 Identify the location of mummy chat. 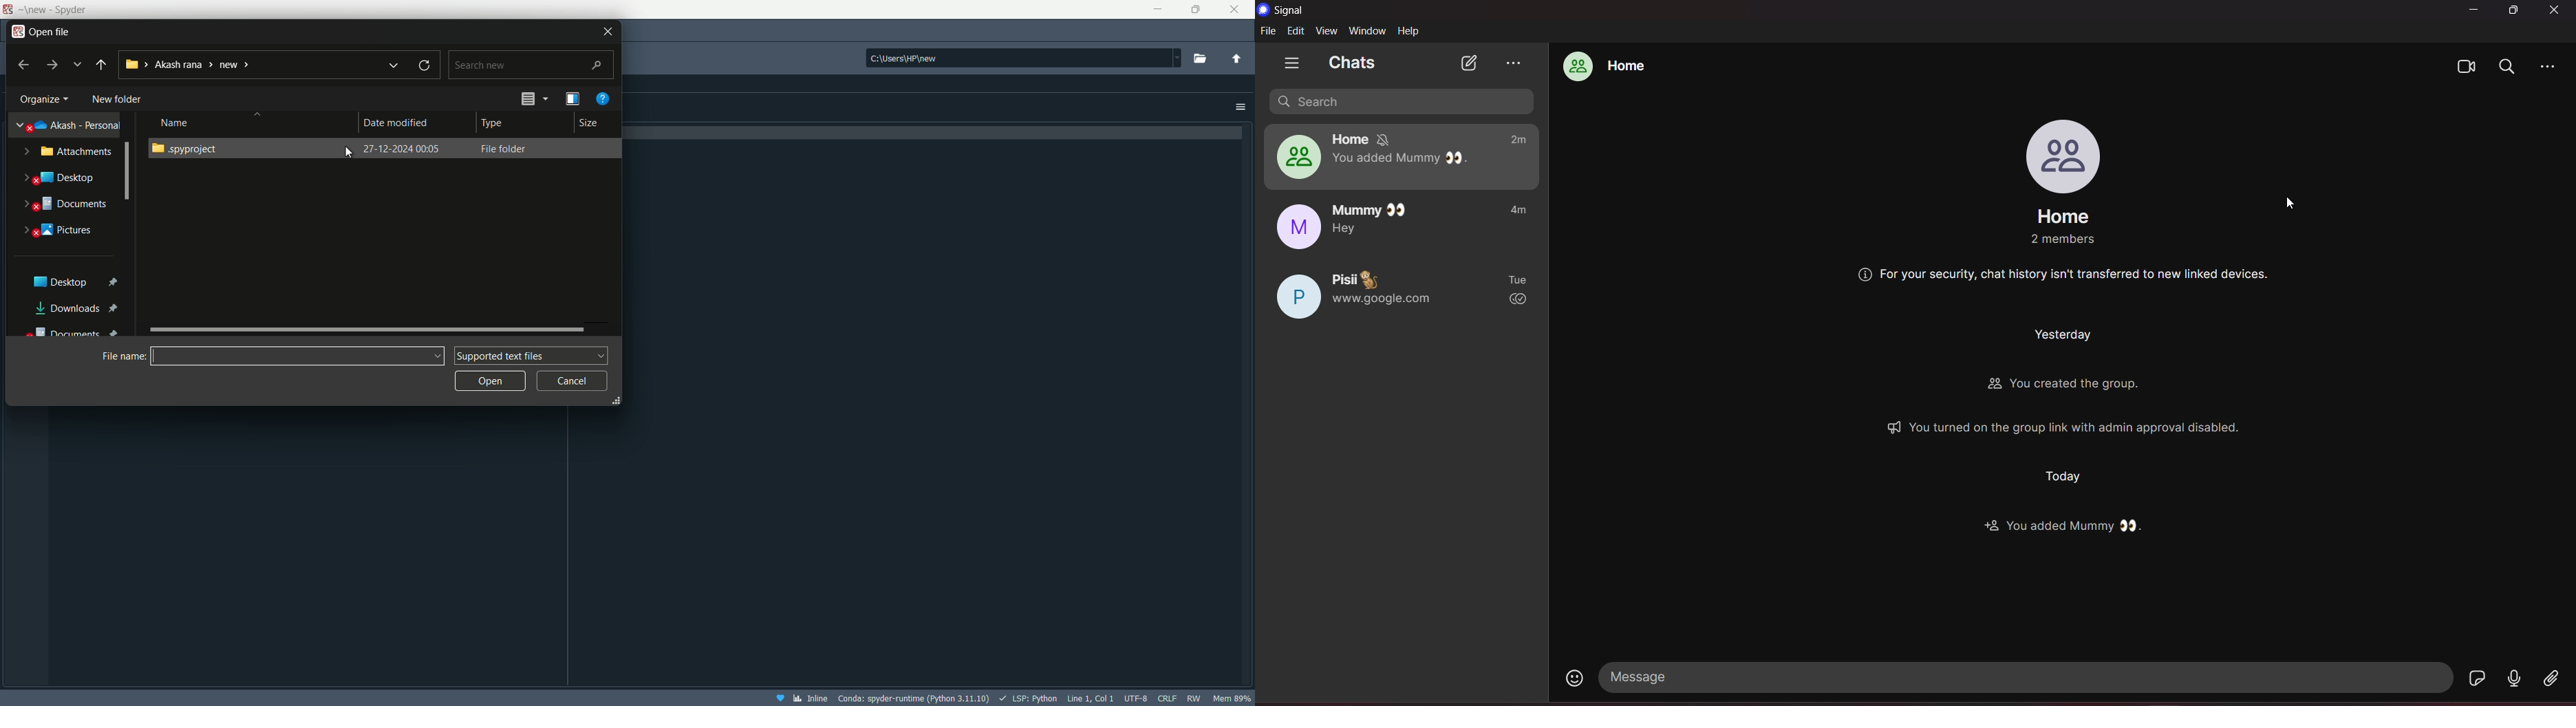
(1404, 222).